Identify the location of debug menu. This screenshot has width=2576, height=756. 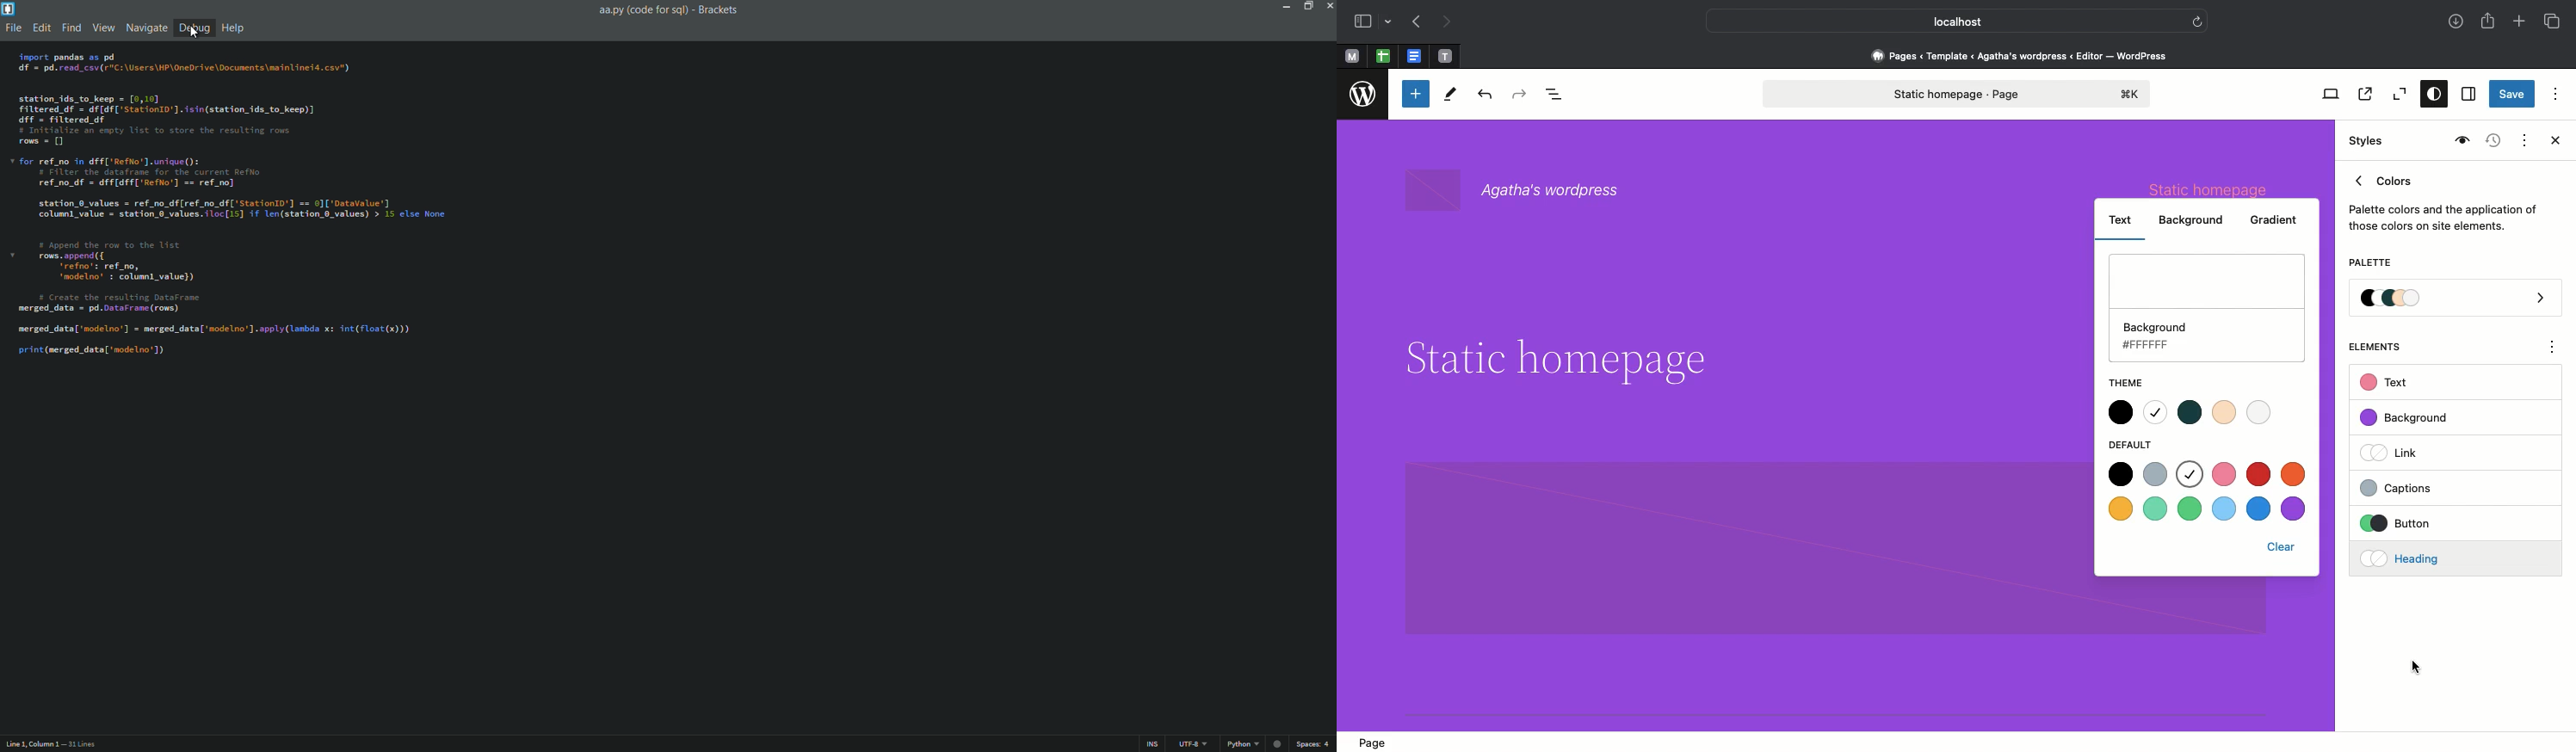
(192, 29).